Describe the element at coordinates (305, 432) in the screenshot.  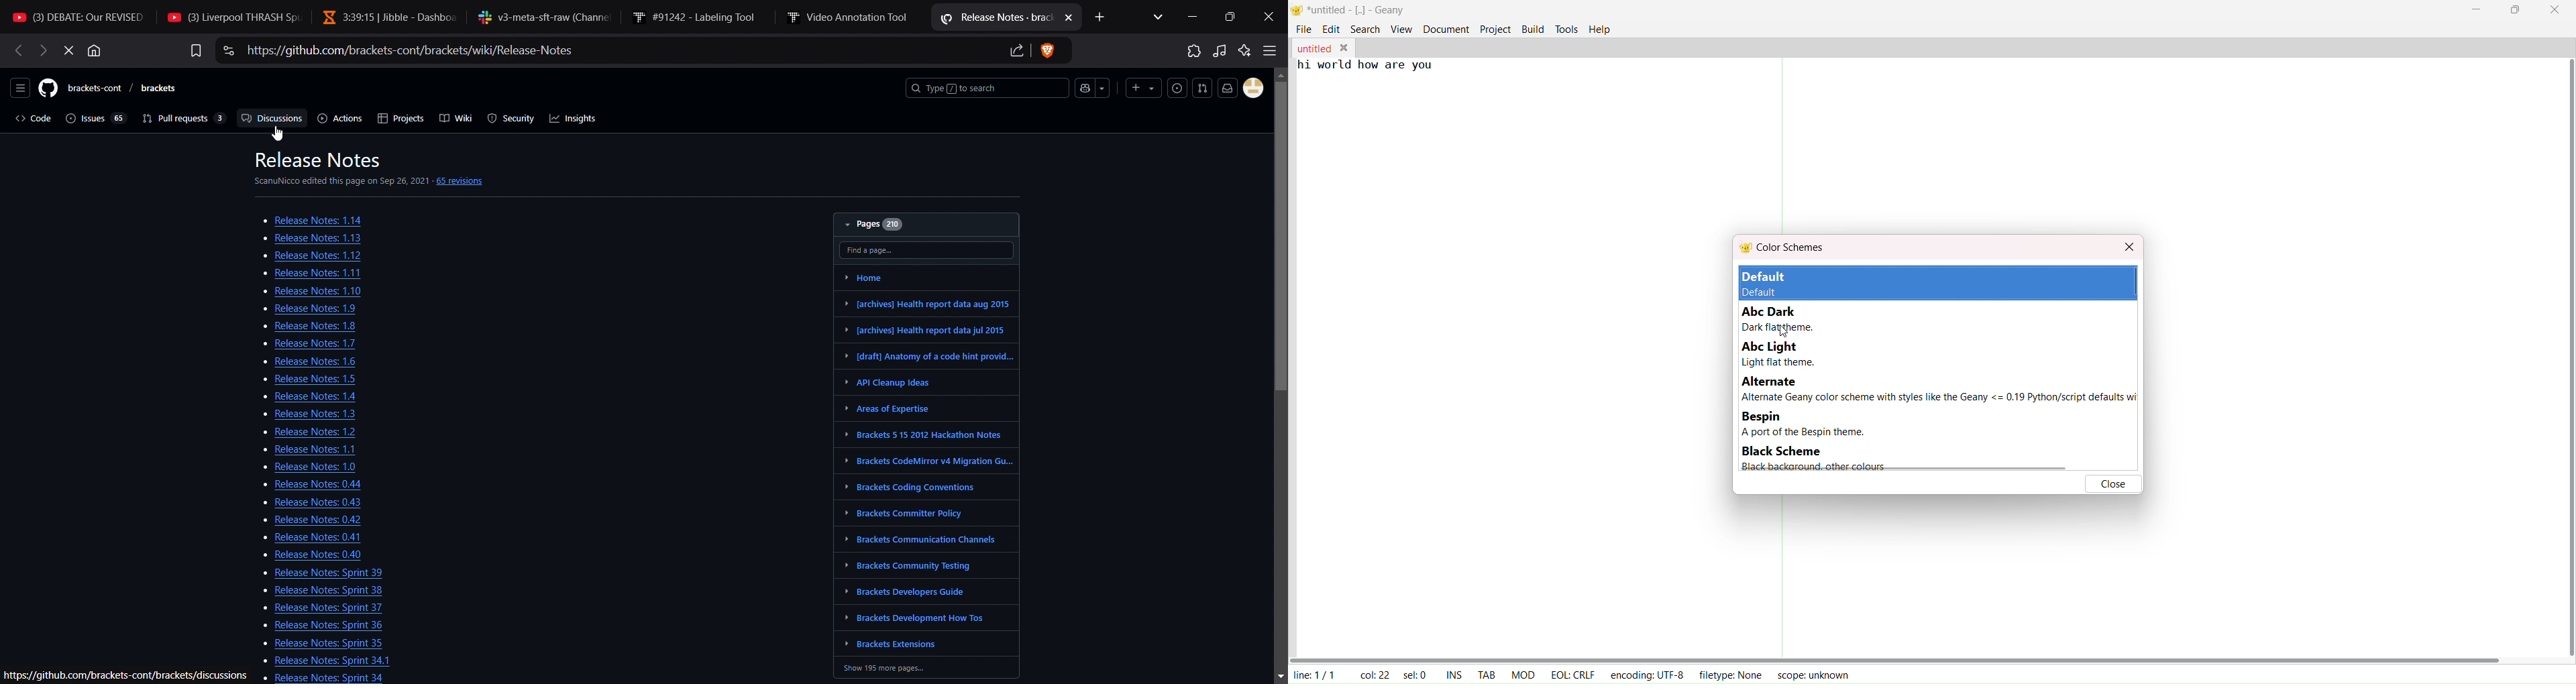
I see `eo Release Notes: 1.2` at that location.